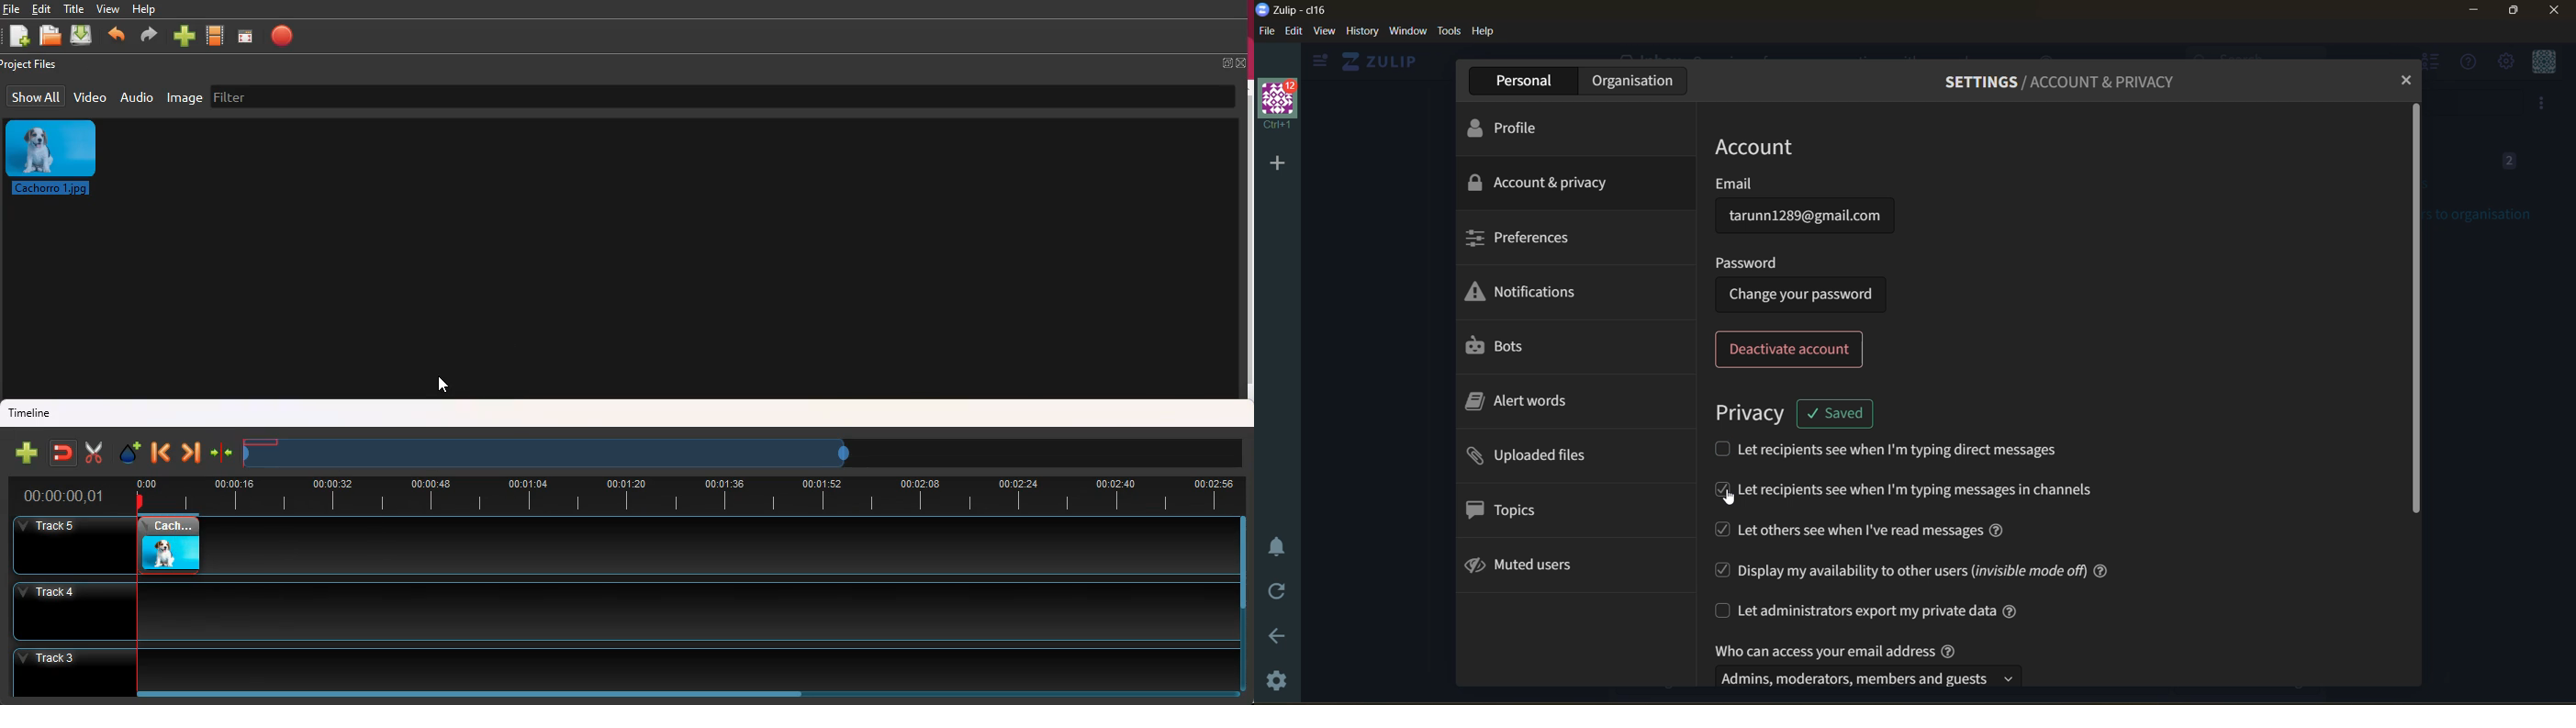 This screenshot has height=728, width=2576. What do you see at coordinates (1898, 448) in the screenshot?
I see `(unchecked) let recepients see when I'm typing direct messages` at bounding box center [1898, 448].